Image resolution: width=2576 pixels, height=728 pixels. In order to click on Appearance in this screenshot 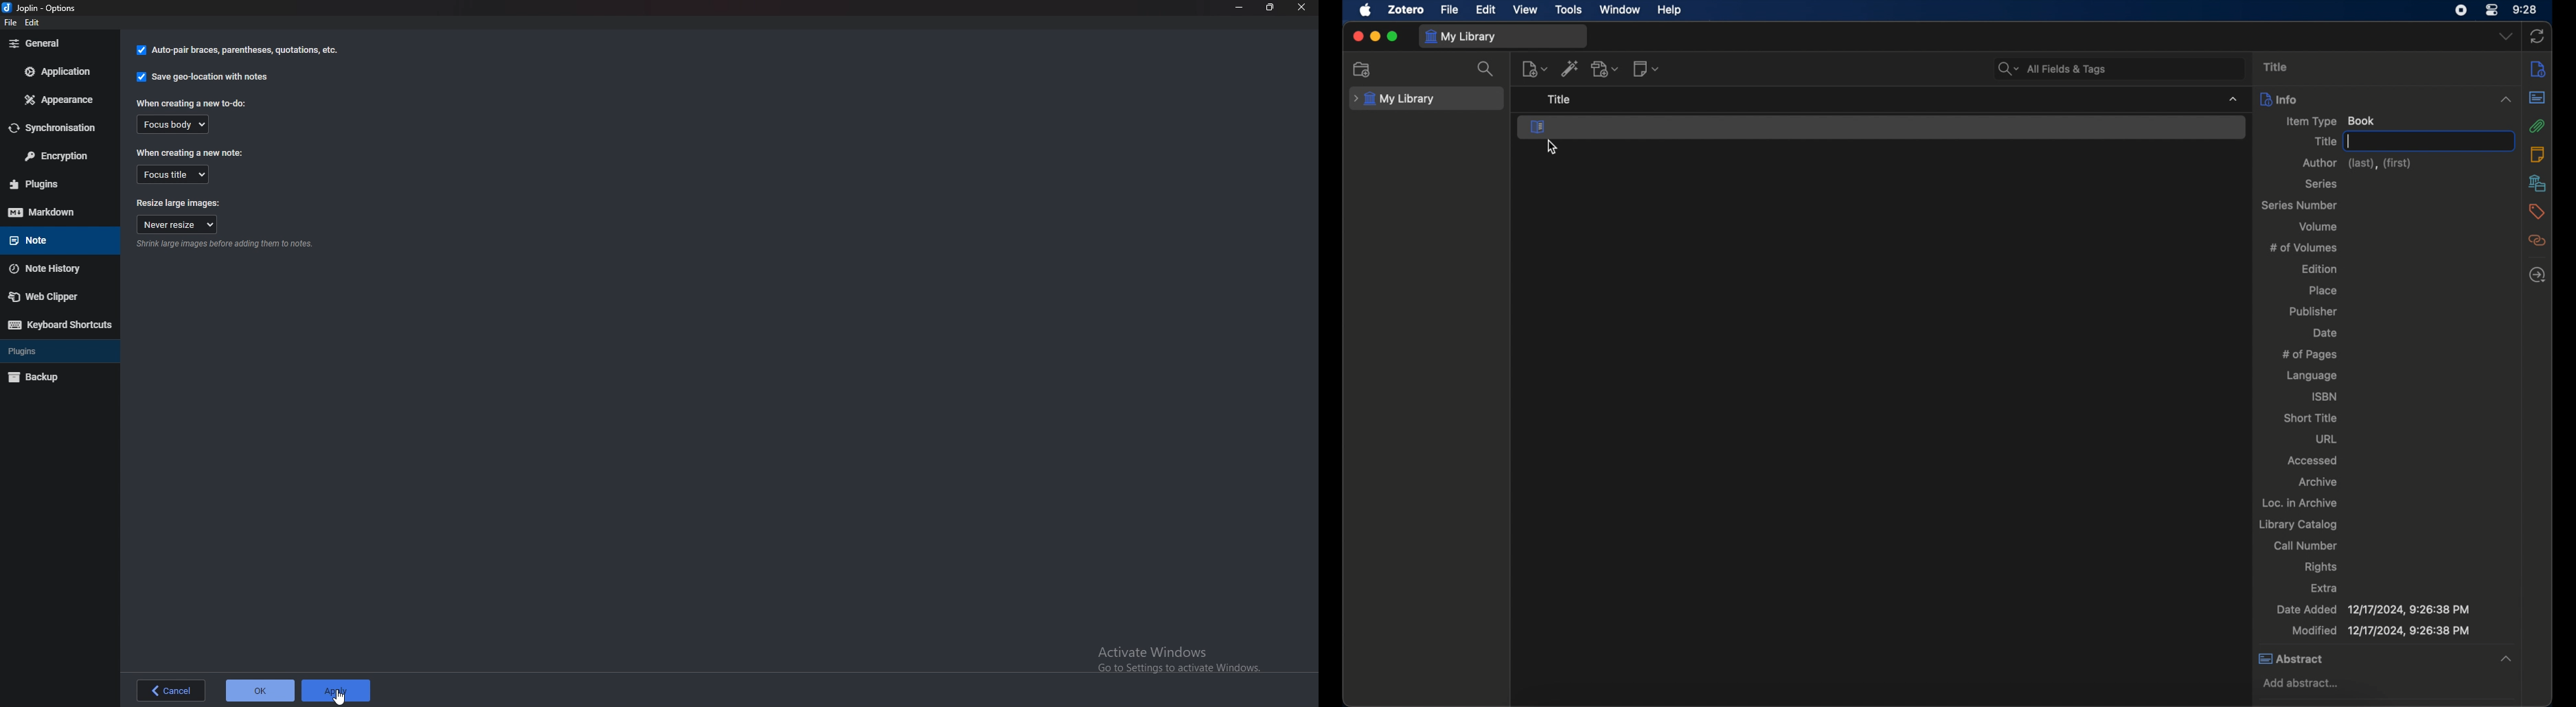, I will do `click(60, 98)`.